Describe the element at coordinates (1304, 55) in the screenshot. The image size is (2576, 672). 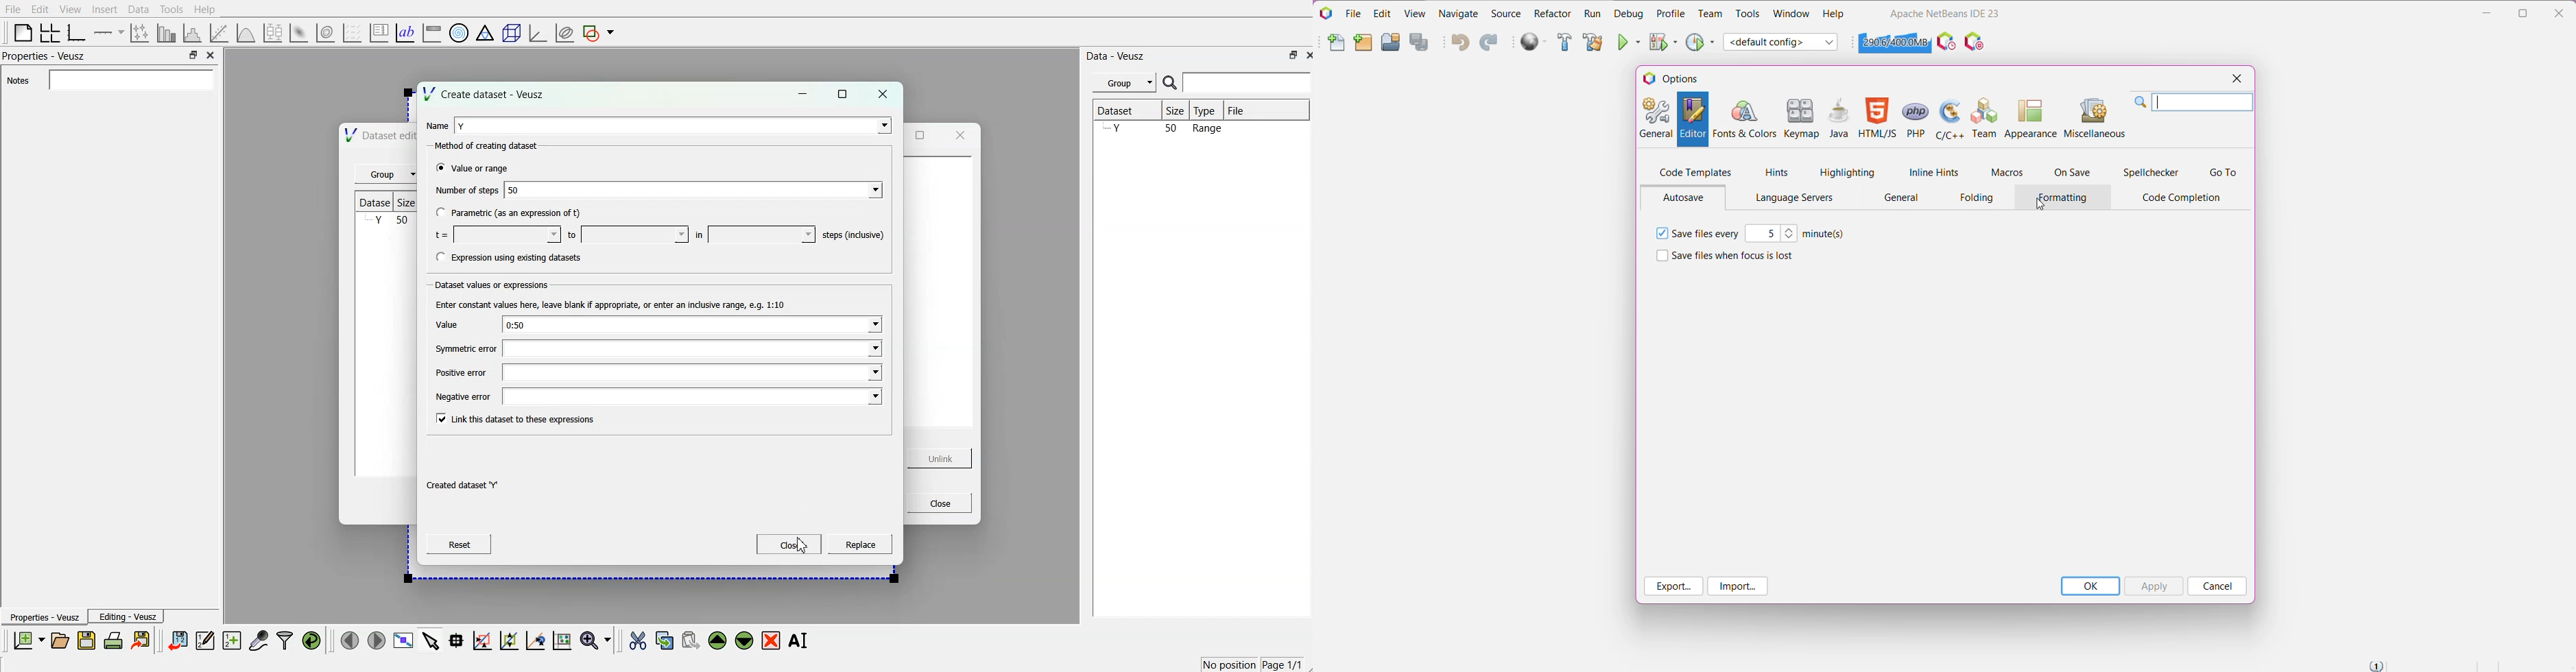
I see `close` at that location.